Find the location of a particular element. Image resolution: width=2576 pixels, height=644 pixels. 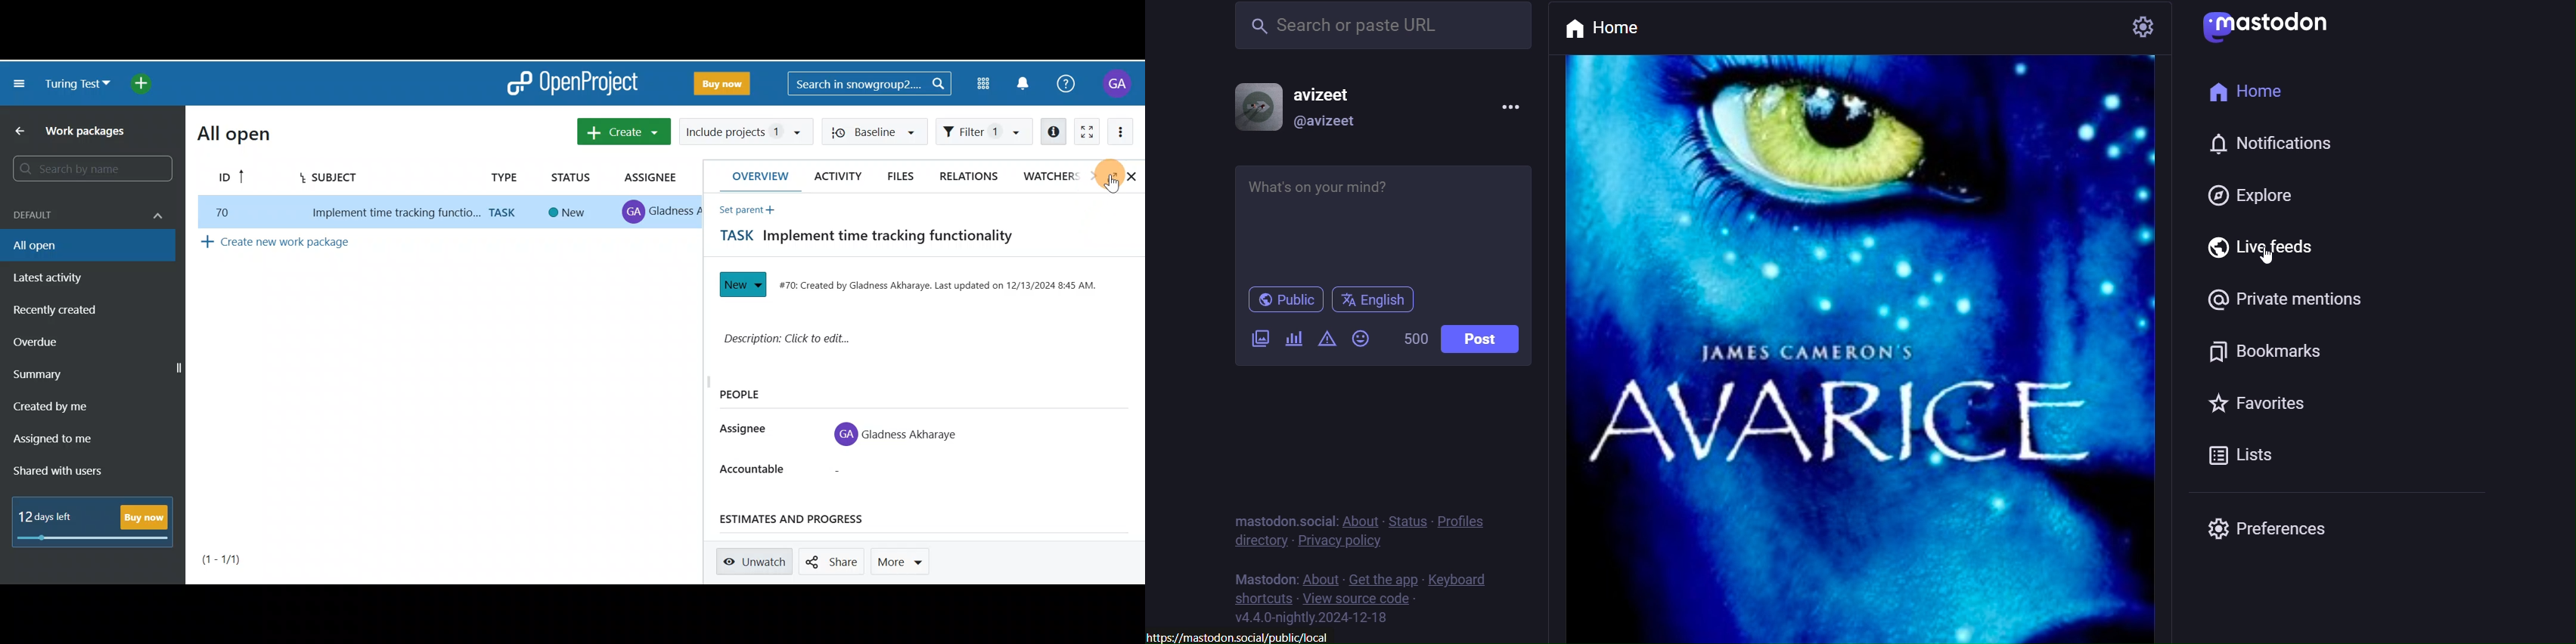

setting is located at coordinates (2141, 28).